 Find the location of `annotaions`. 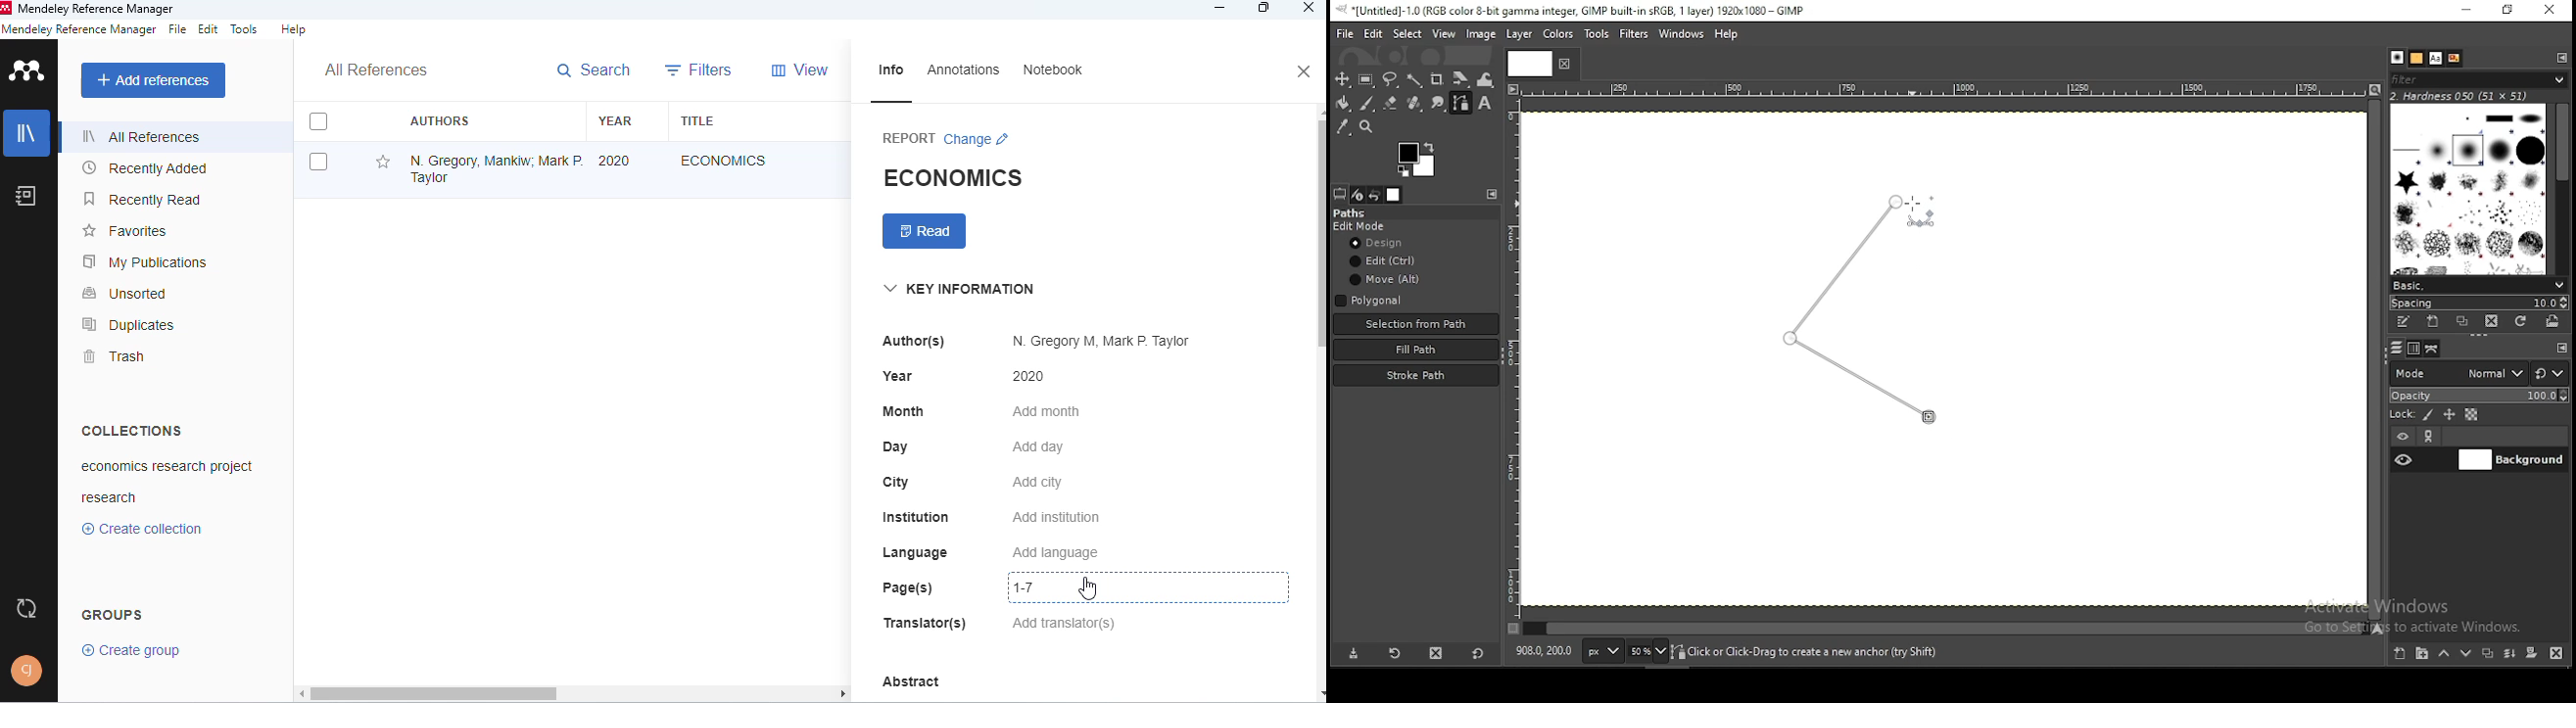

annotaions is located at coordinates (965, 70).